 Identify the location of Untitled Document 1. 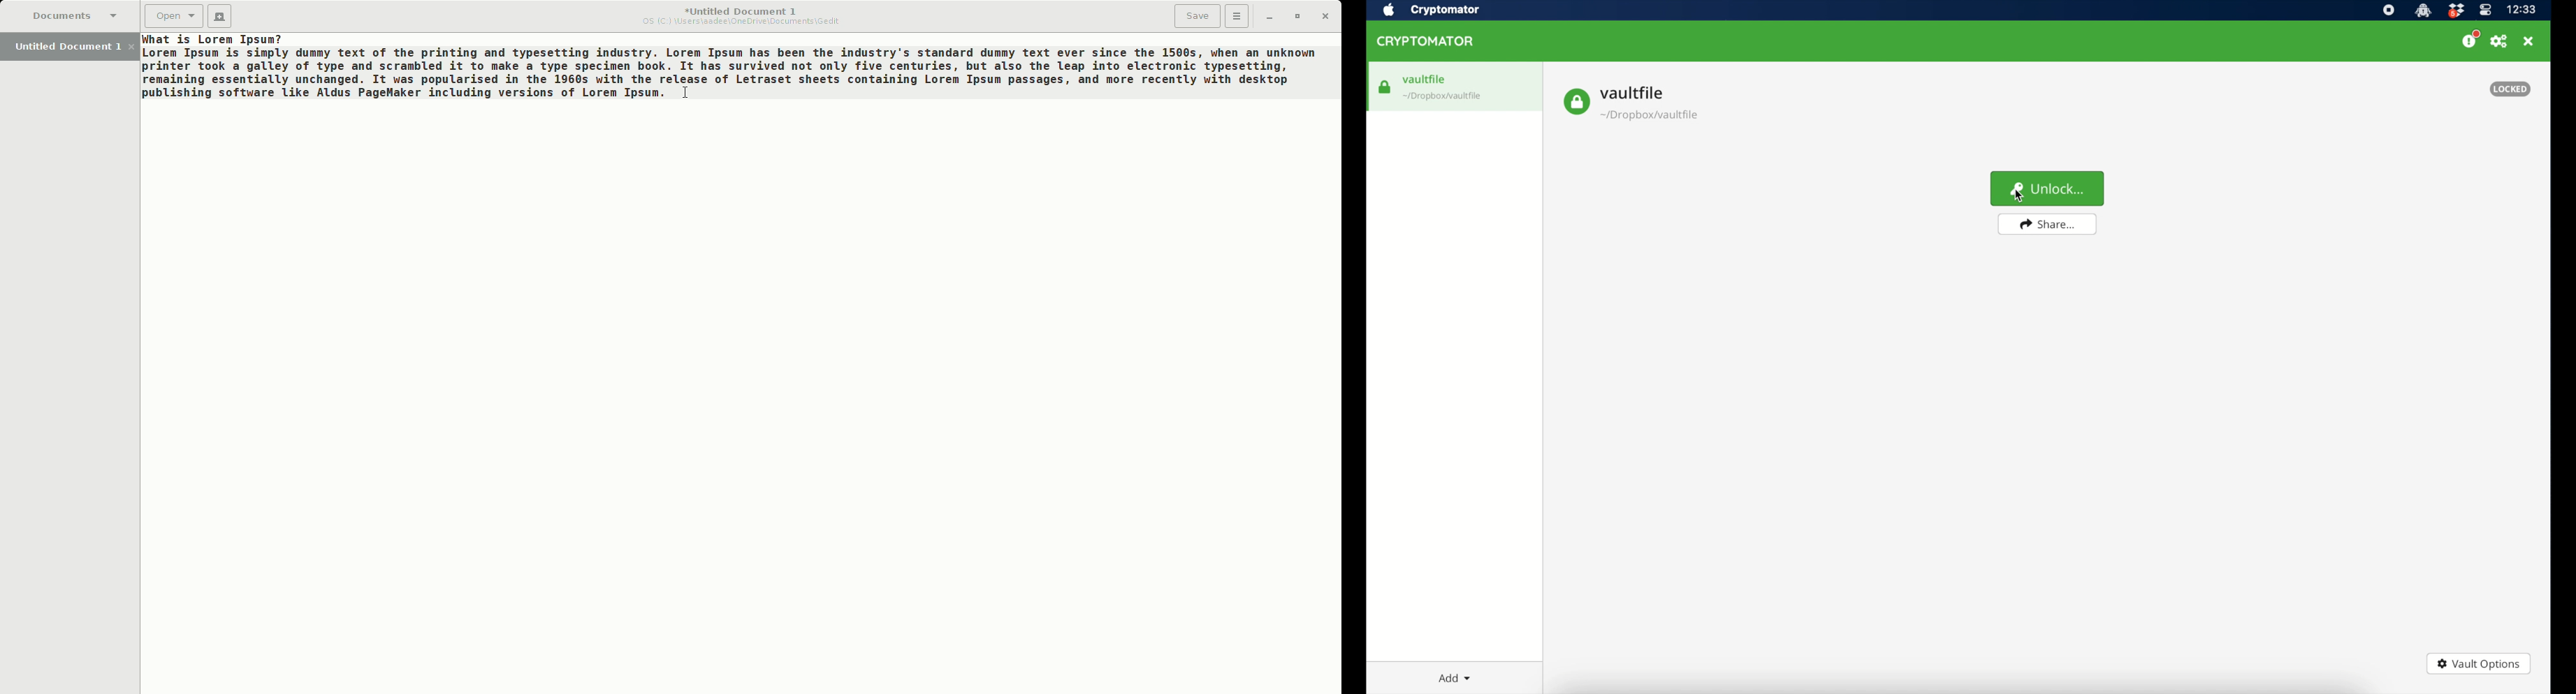
(742, 16).